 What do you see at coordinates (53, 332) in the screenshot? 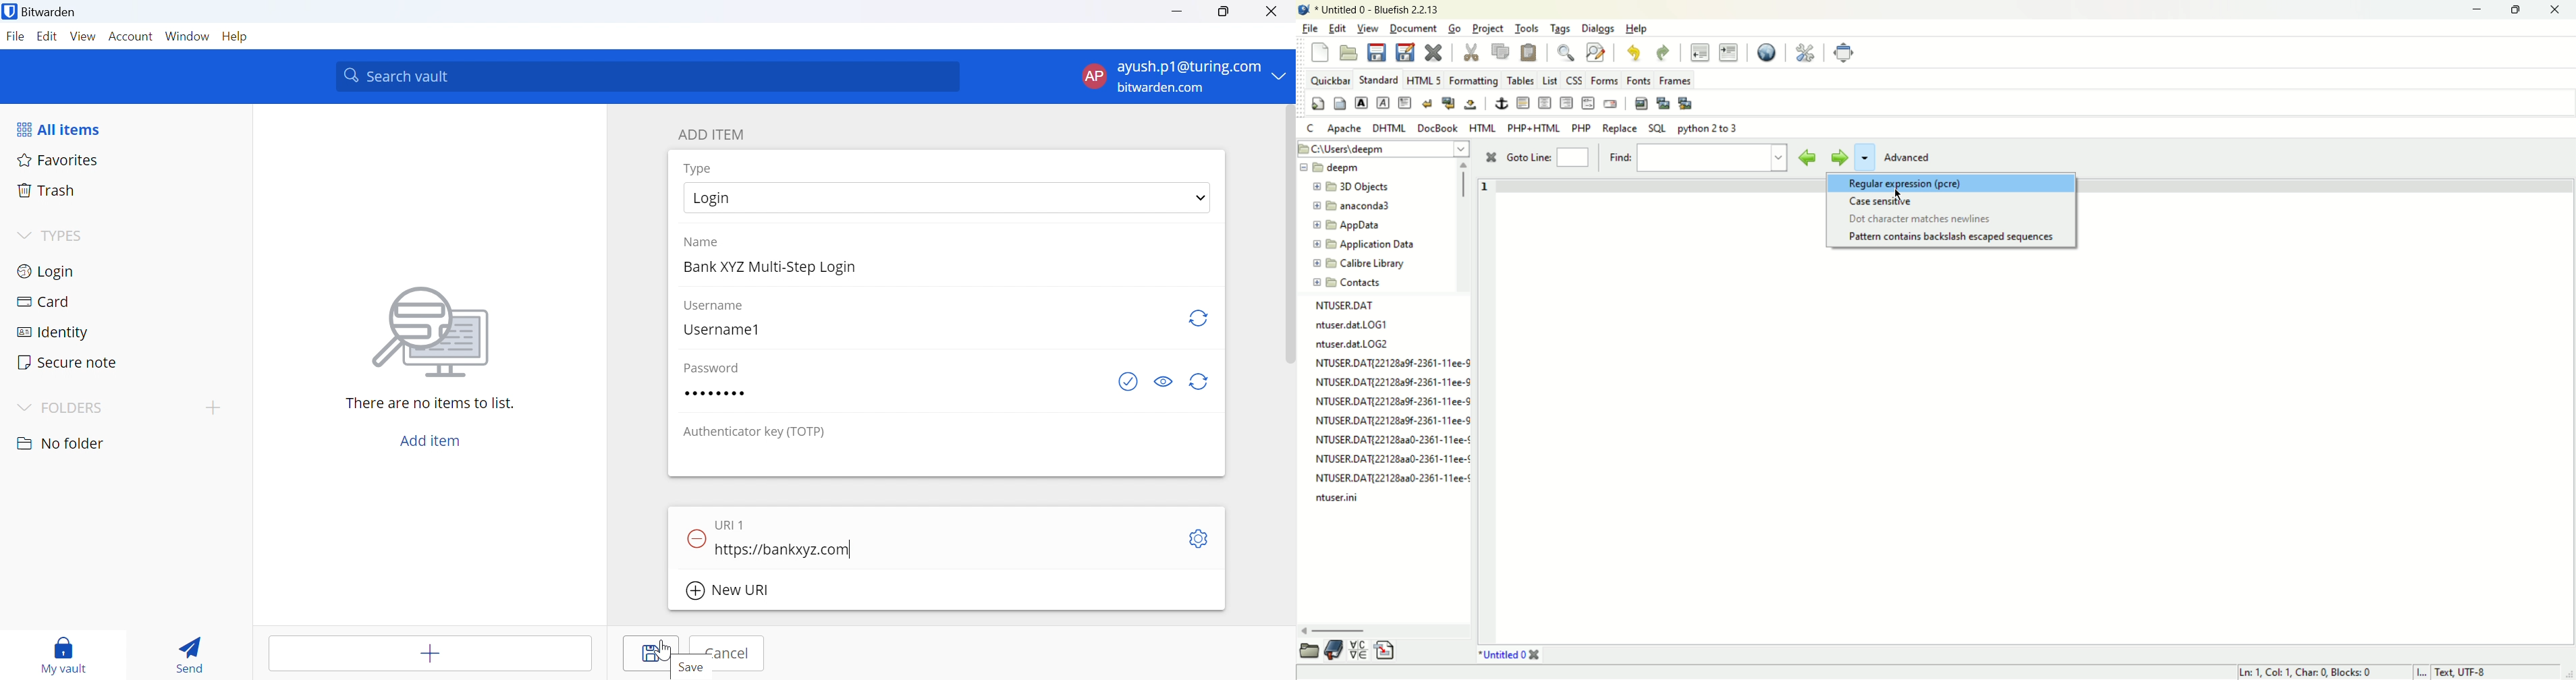
I see `Identity` at bounding box center [53, 332].